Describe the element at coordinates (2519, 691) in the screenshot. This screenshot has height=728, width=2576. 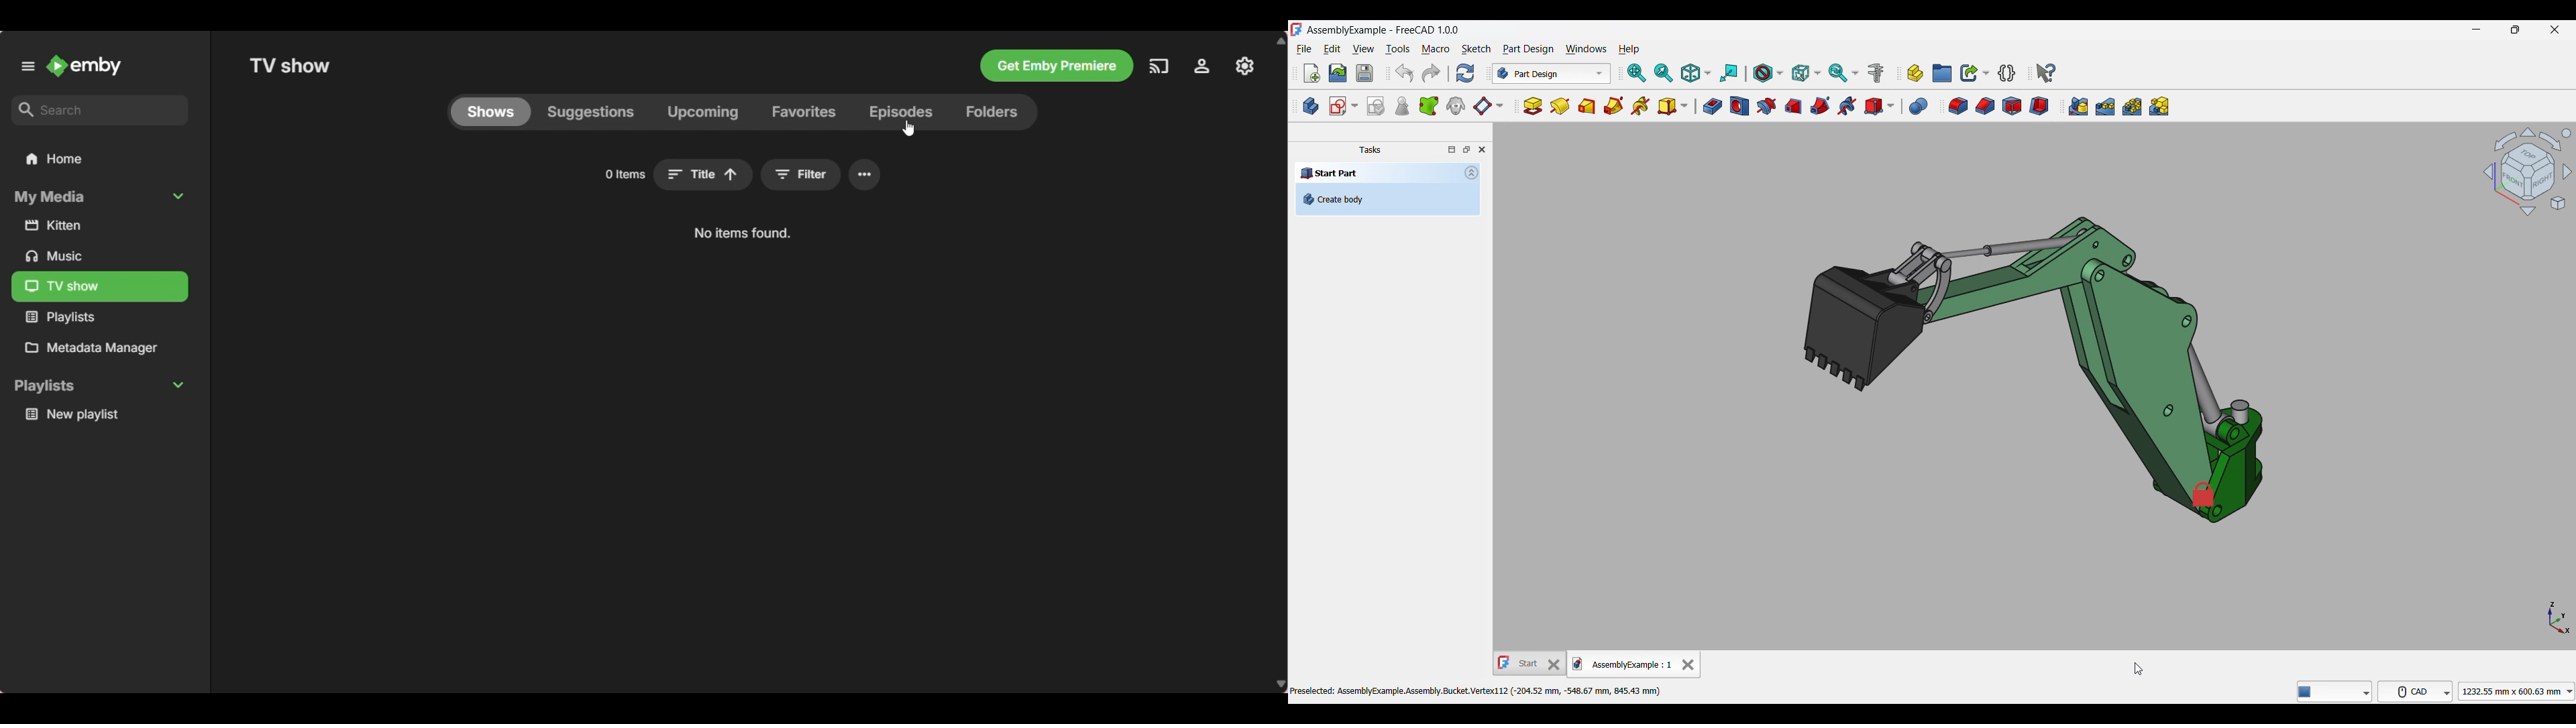
I see ` 1232.55 mmx 600.63 mm` at that location.